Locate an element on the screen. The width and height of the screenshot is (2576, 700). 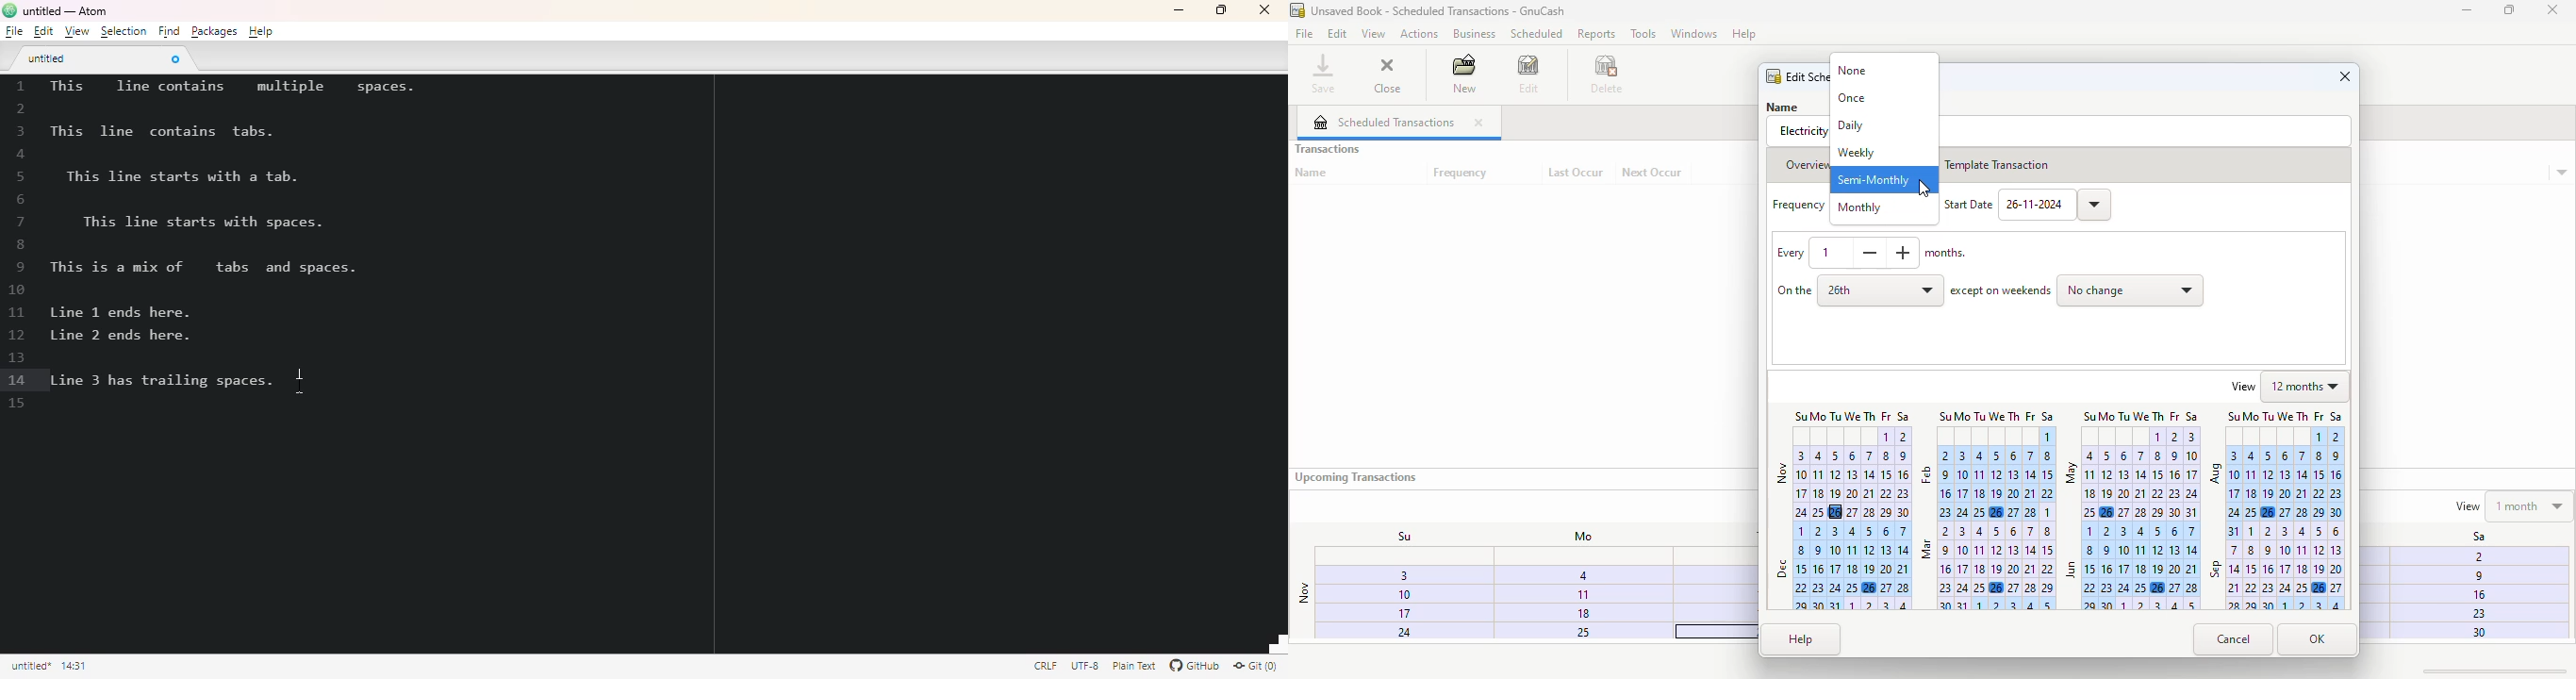
Sa is located at coordinates (2469, 537).